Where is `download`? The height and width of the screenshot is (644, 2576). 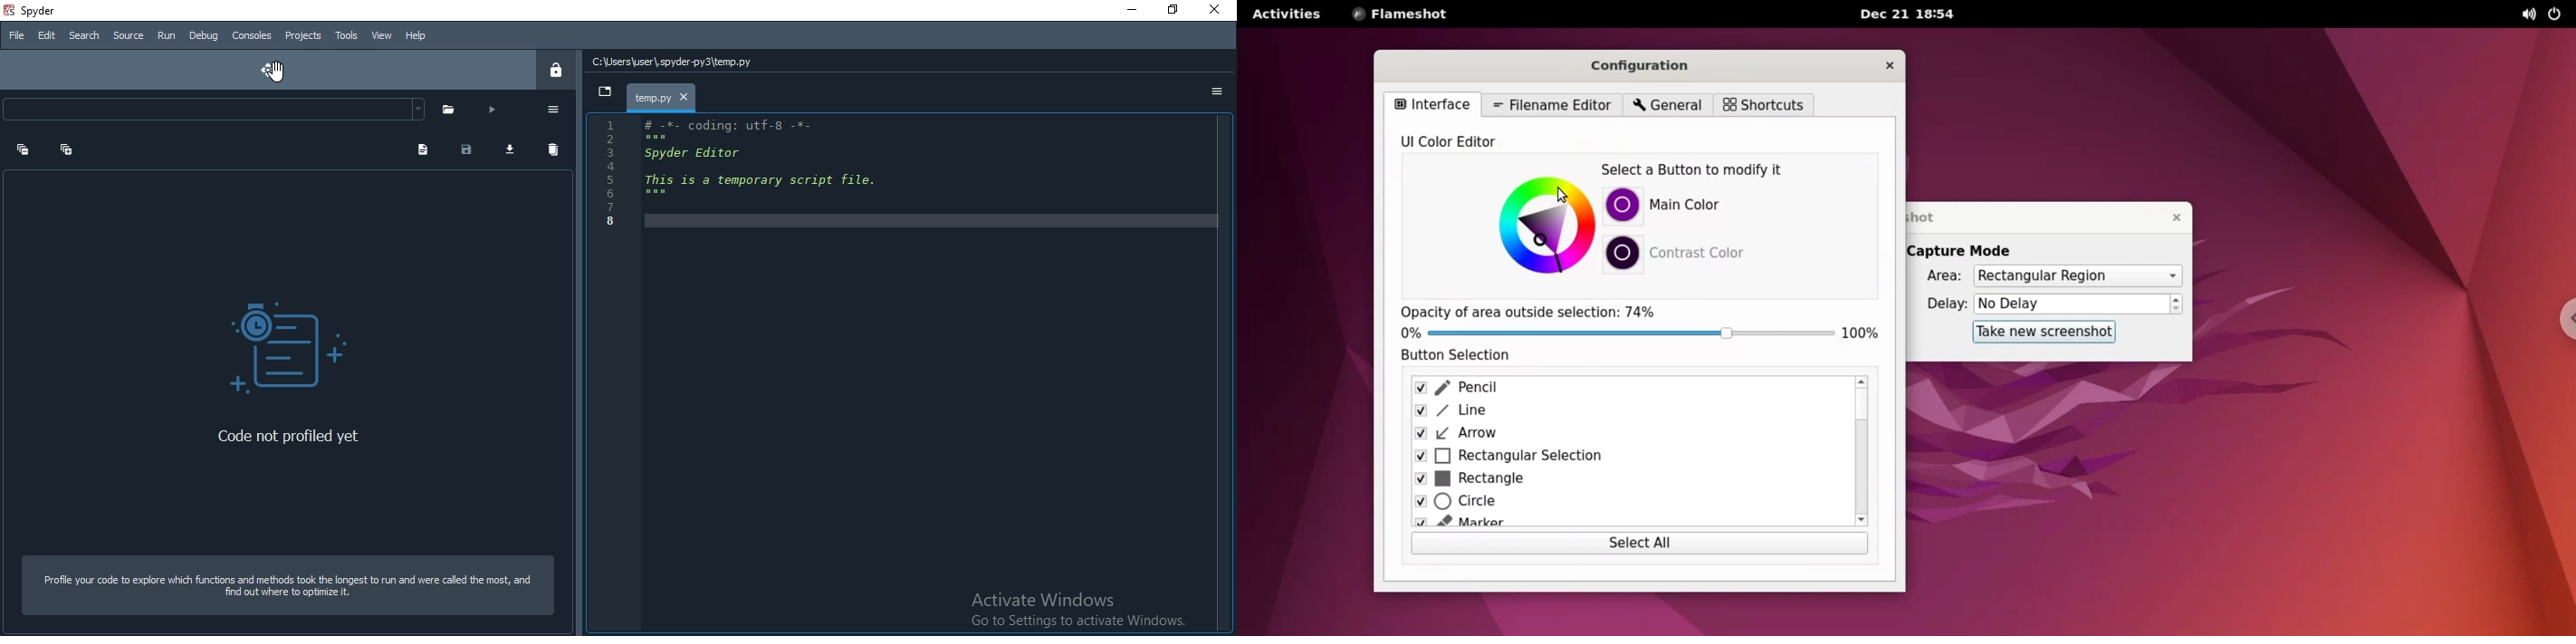
download is located at coordinates (513, 150).